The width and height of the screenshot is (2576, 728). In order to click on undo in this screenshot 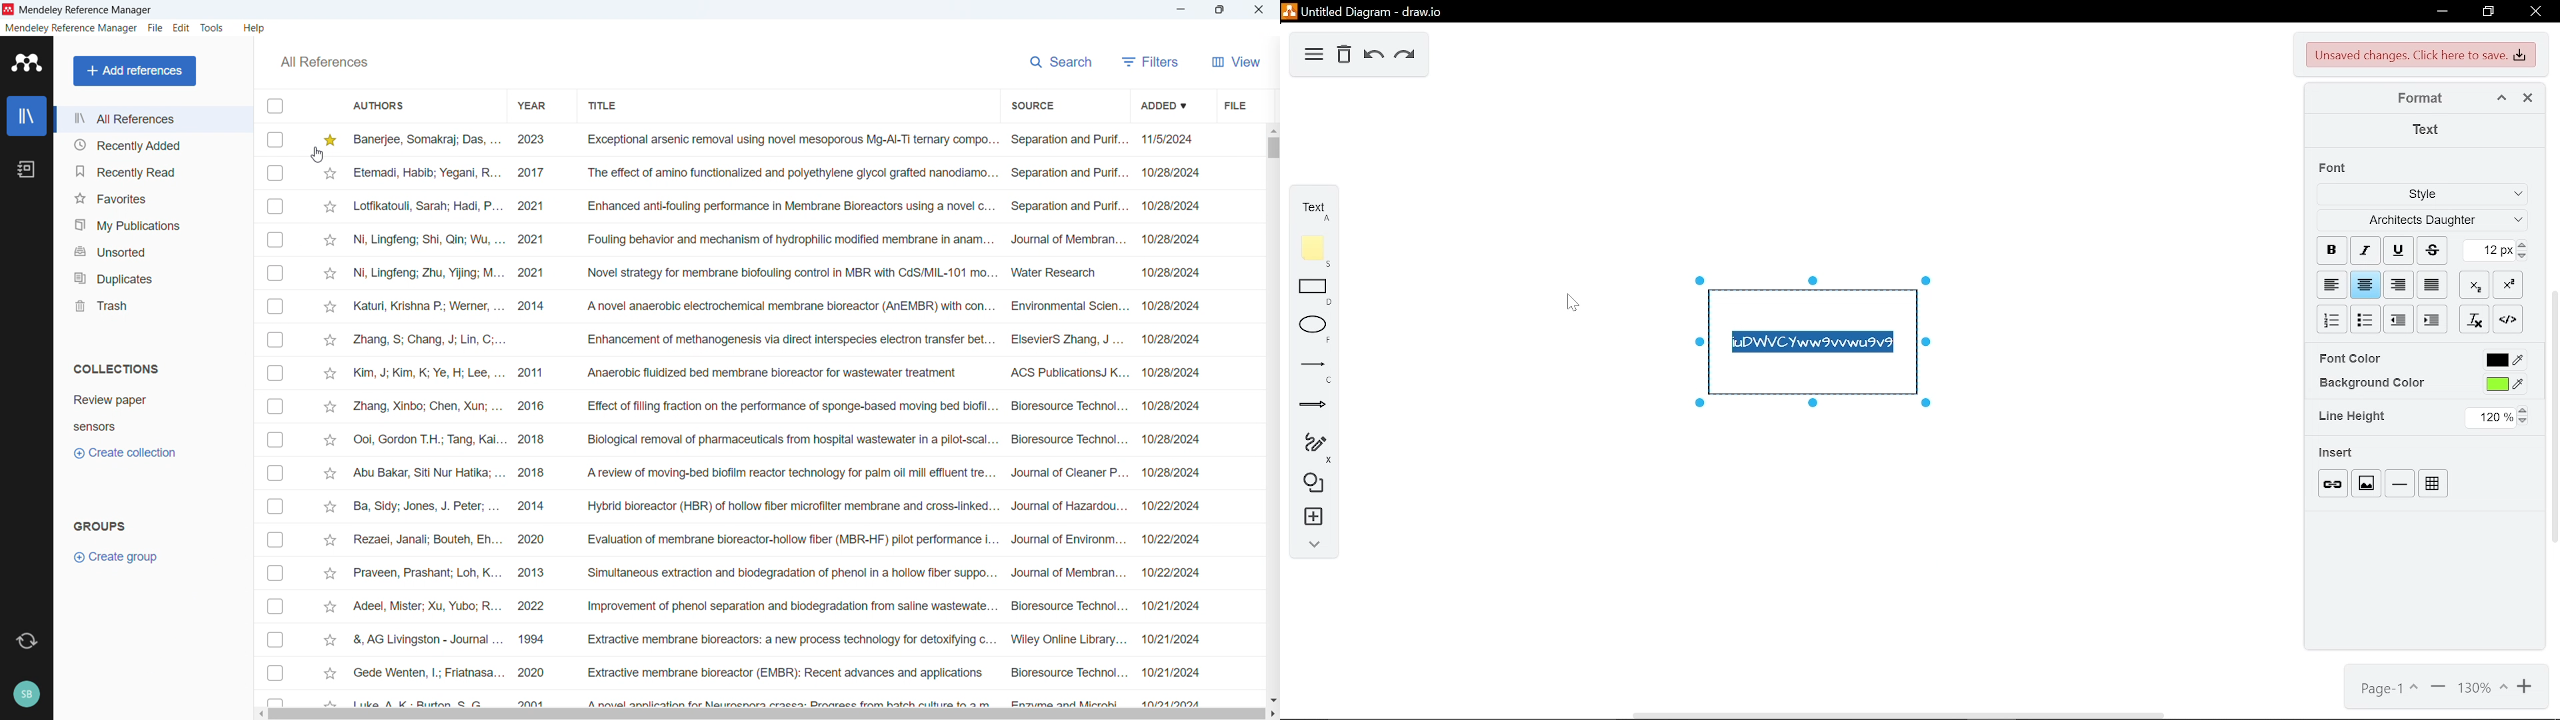, I will do `click(1374, 56)`.